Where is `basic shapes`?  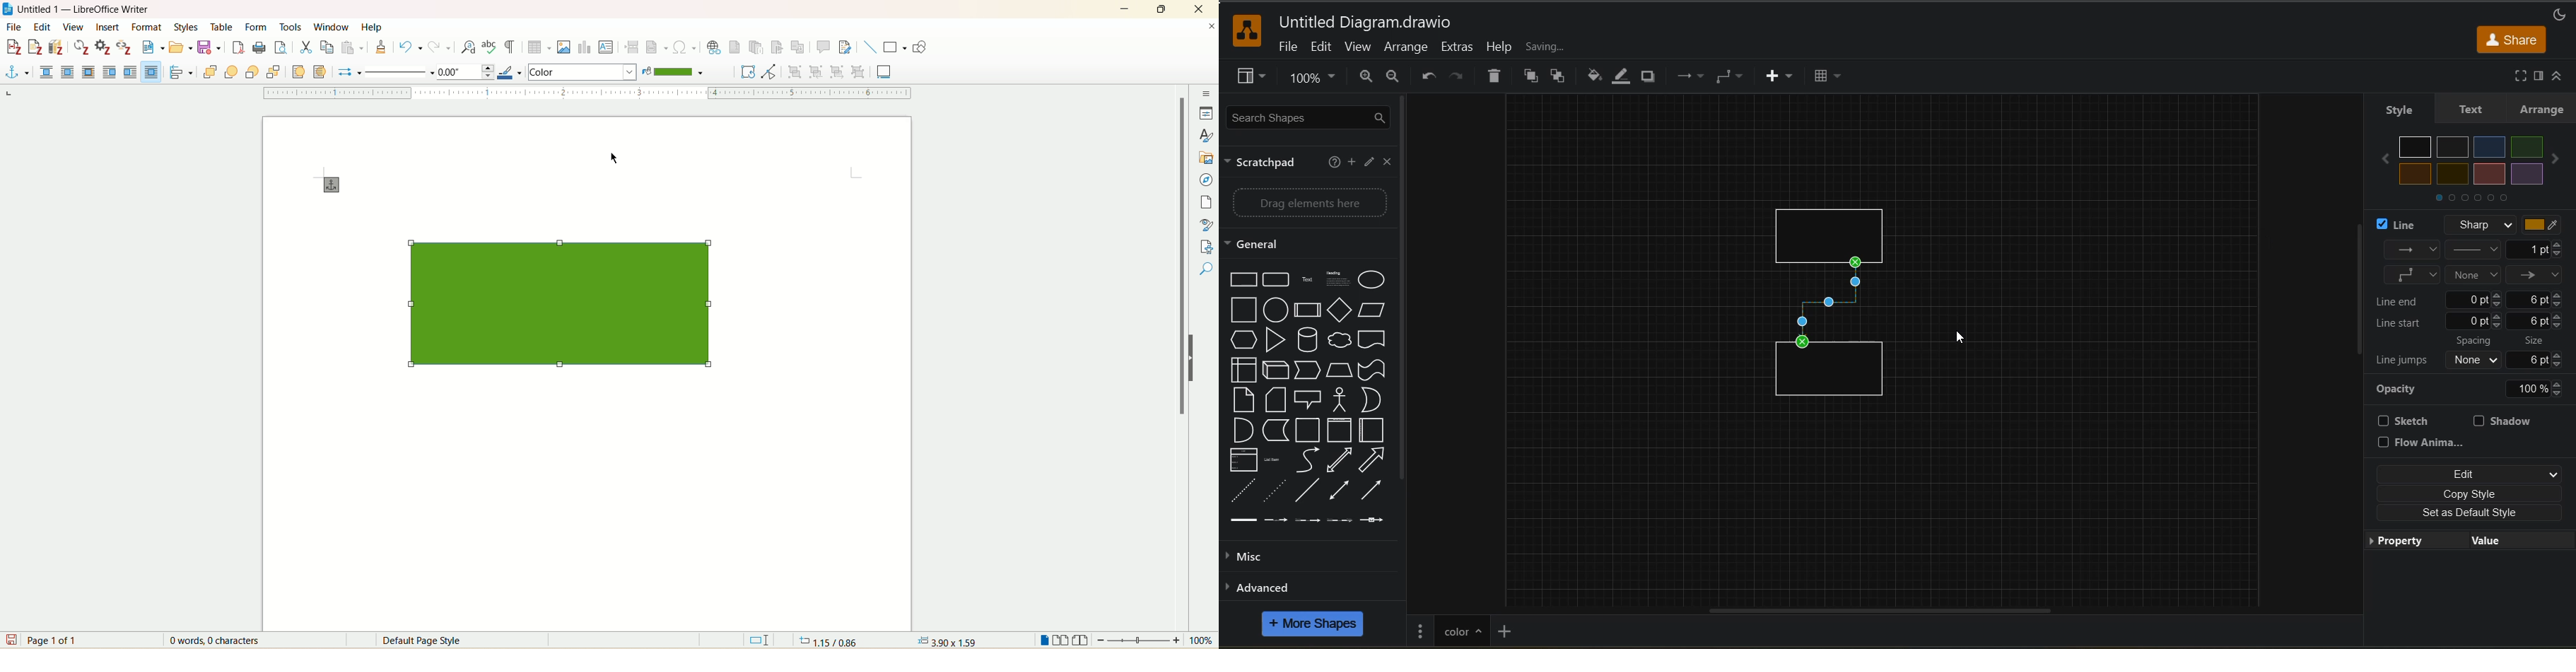 basic shapes is located at coordinates (895, 48).